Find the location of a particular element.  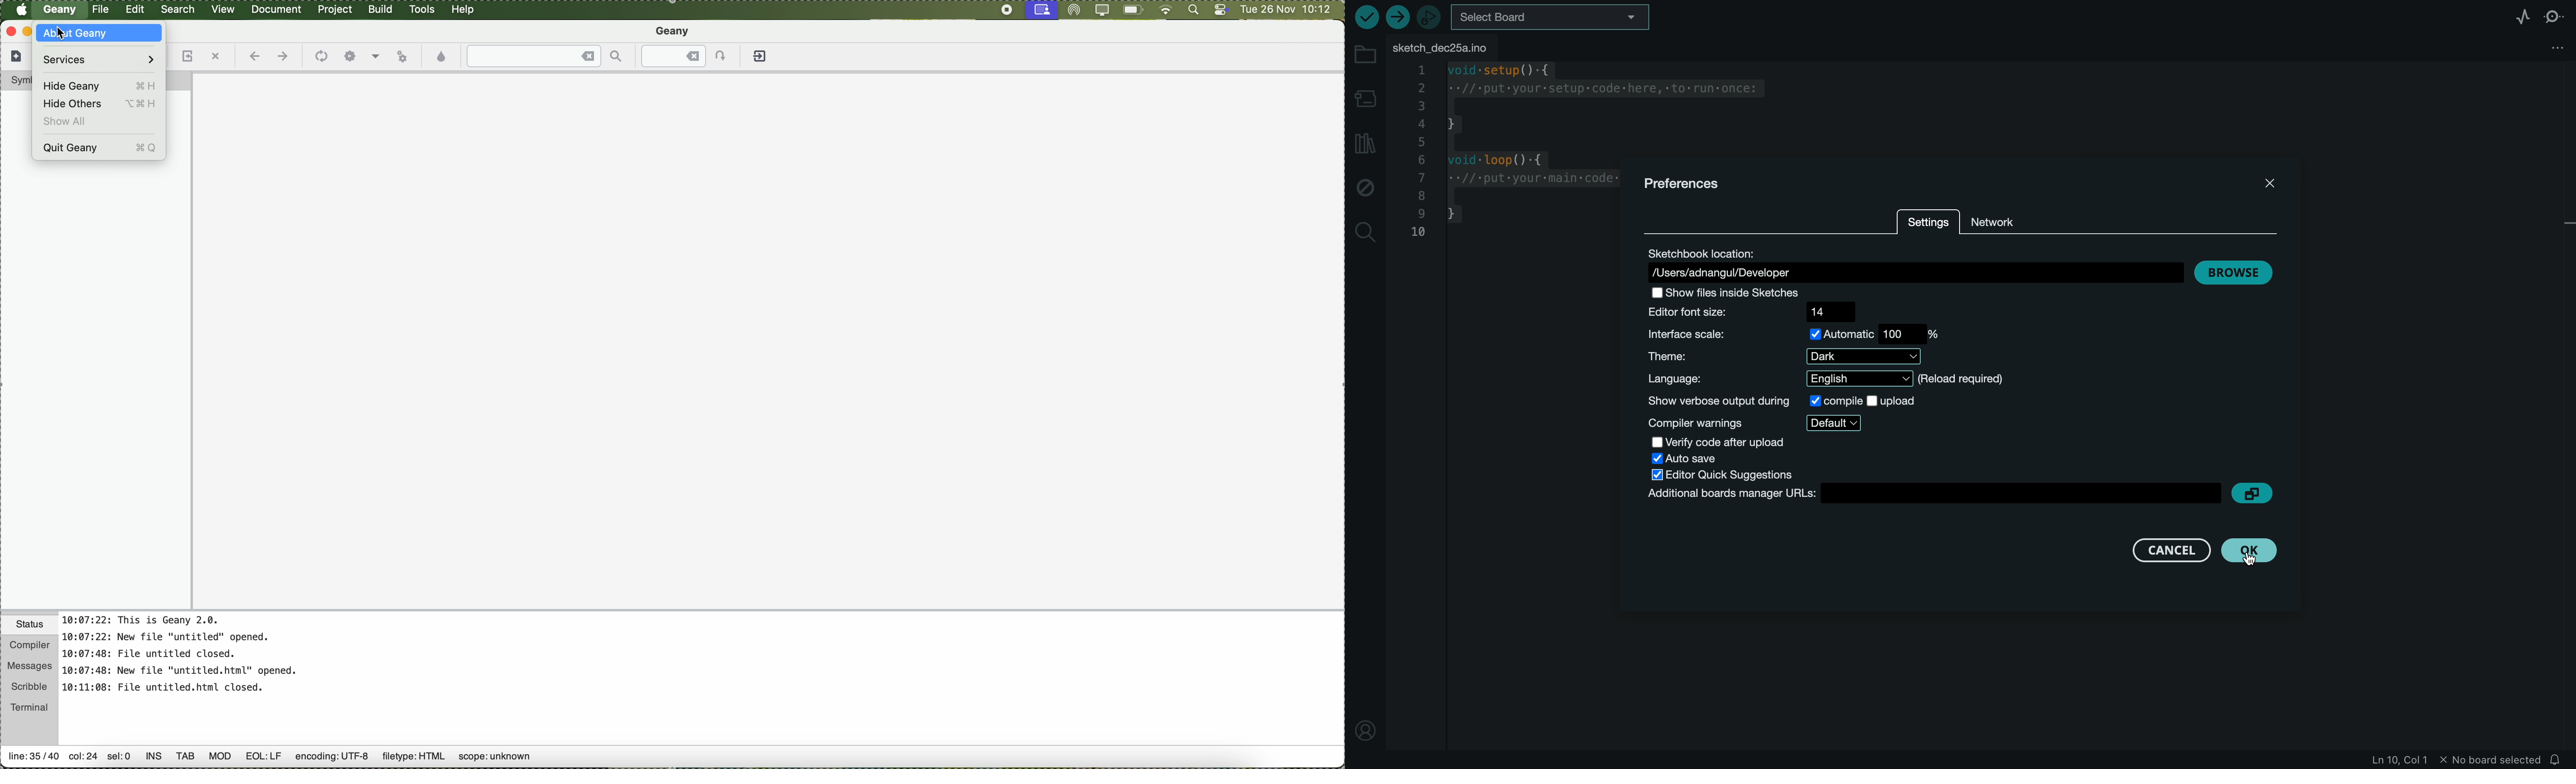

compile the current file is located at coordinates (321, 57).